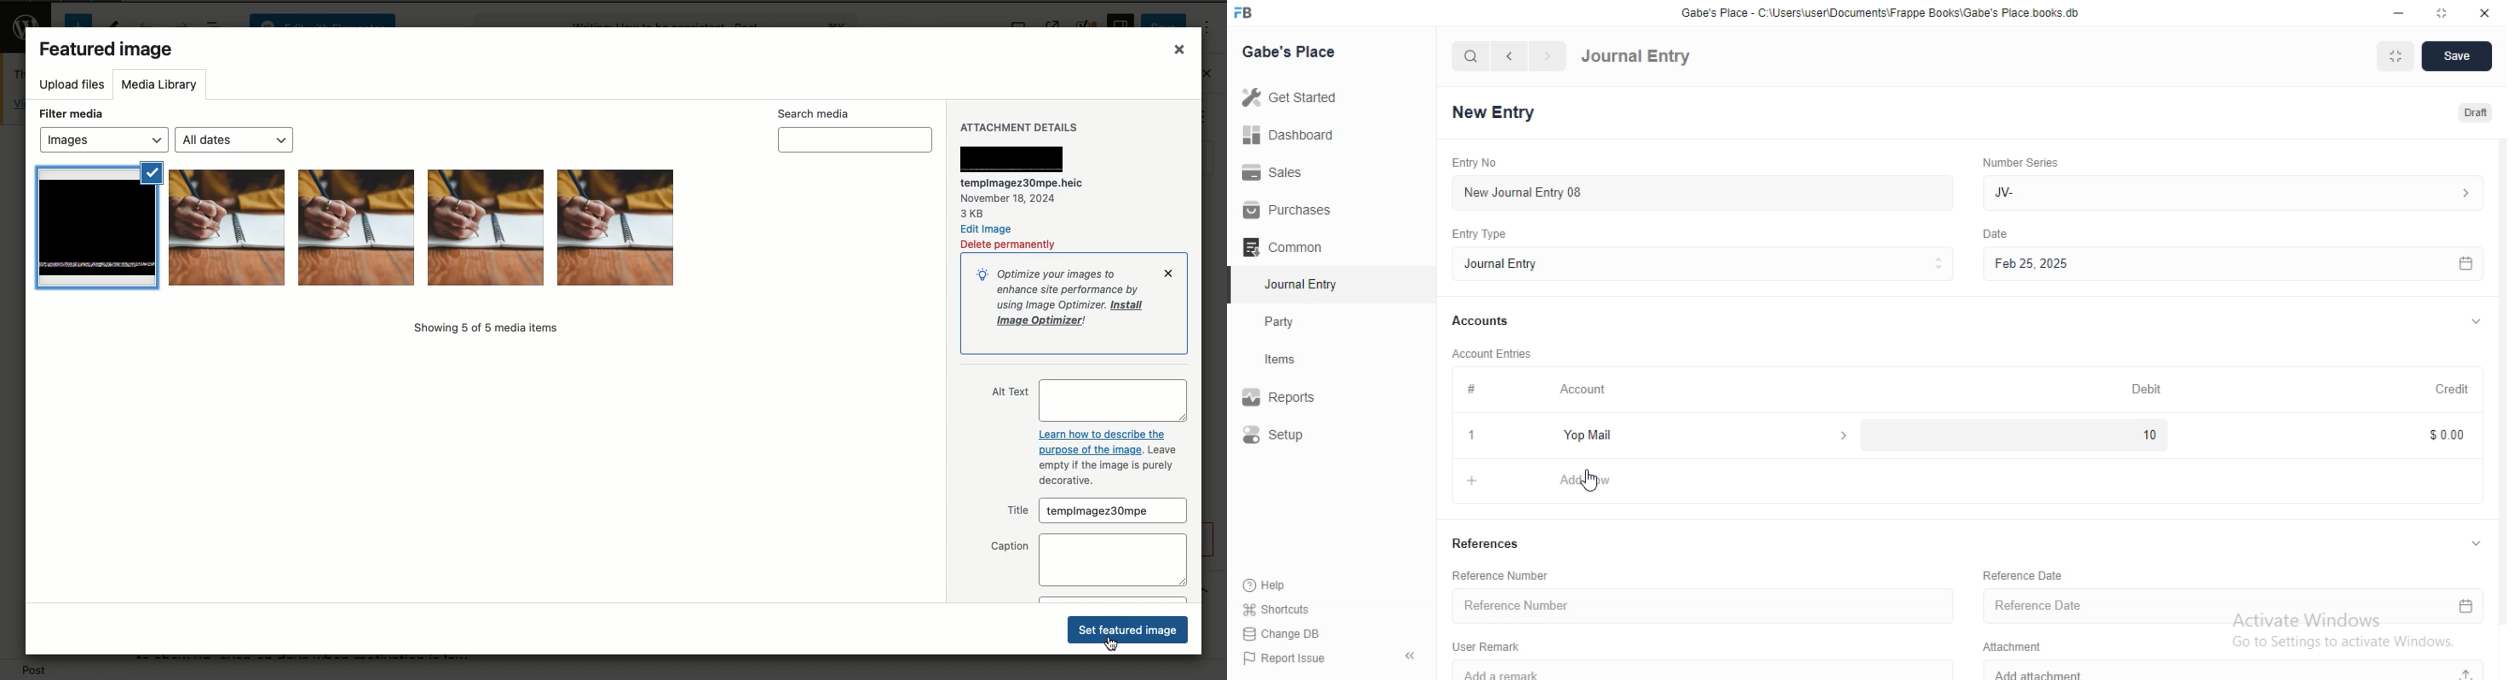 The image size is (2520, 700). I want to click on Fit to Window, so click(2397, 56).